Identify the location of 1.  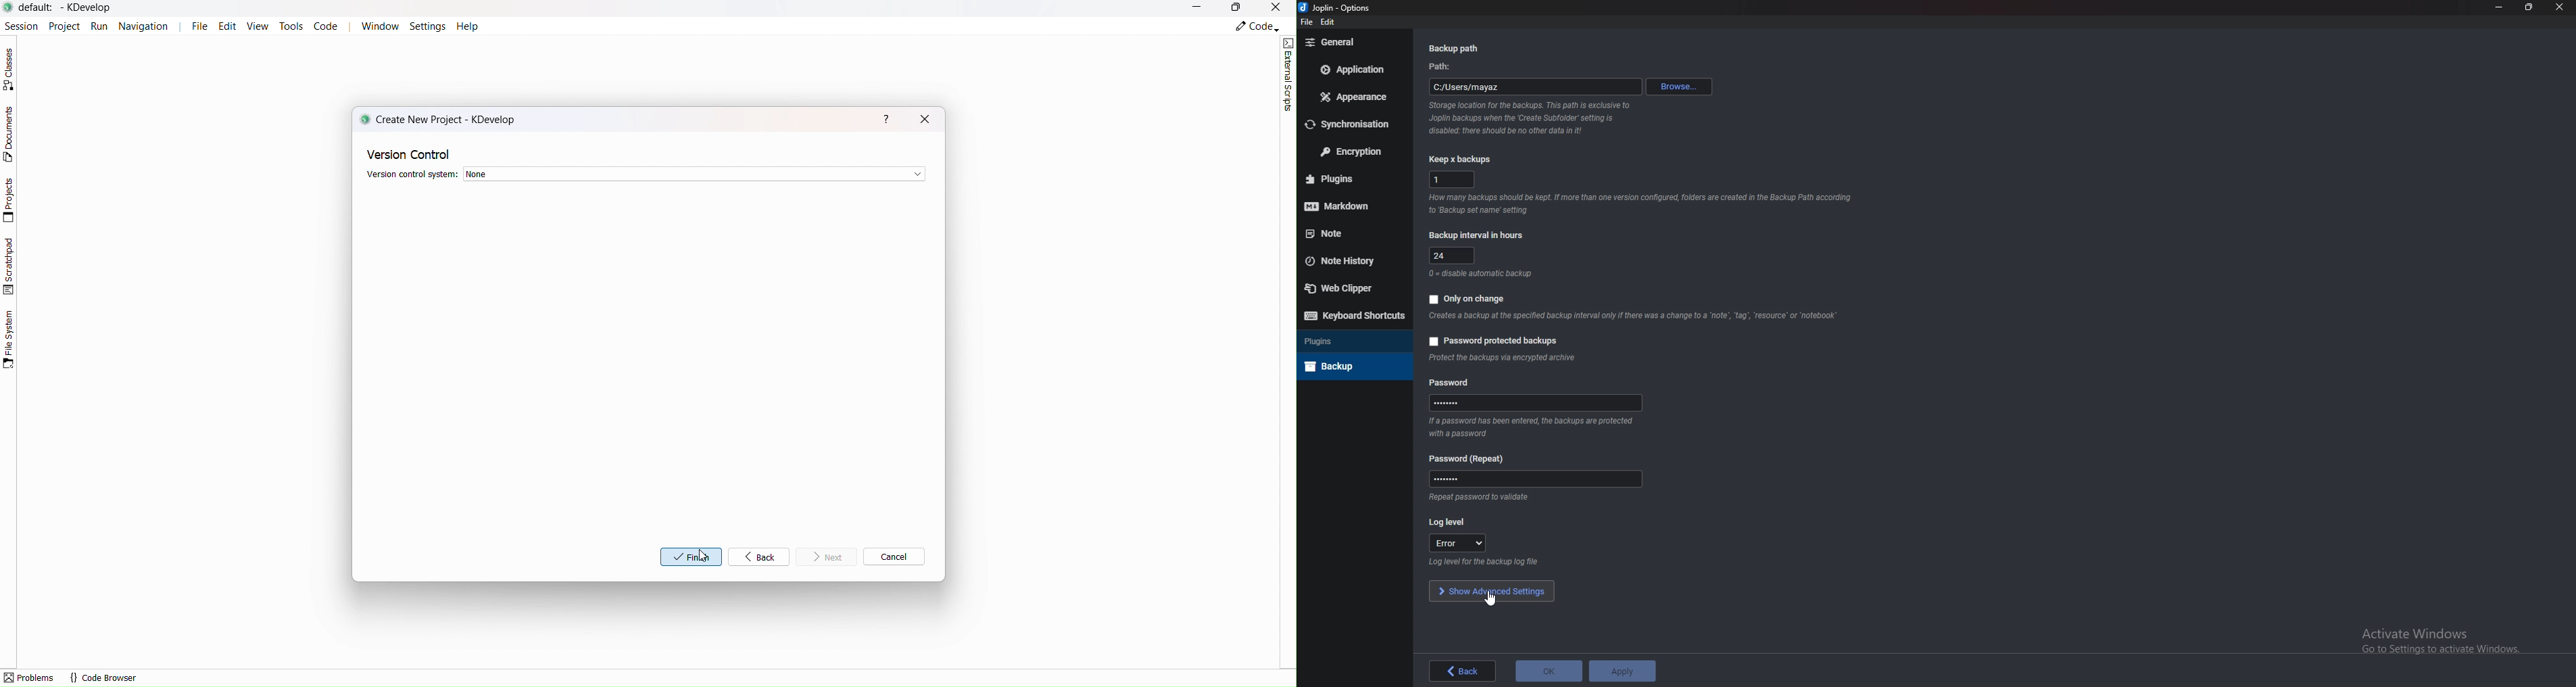
(1454, 179).